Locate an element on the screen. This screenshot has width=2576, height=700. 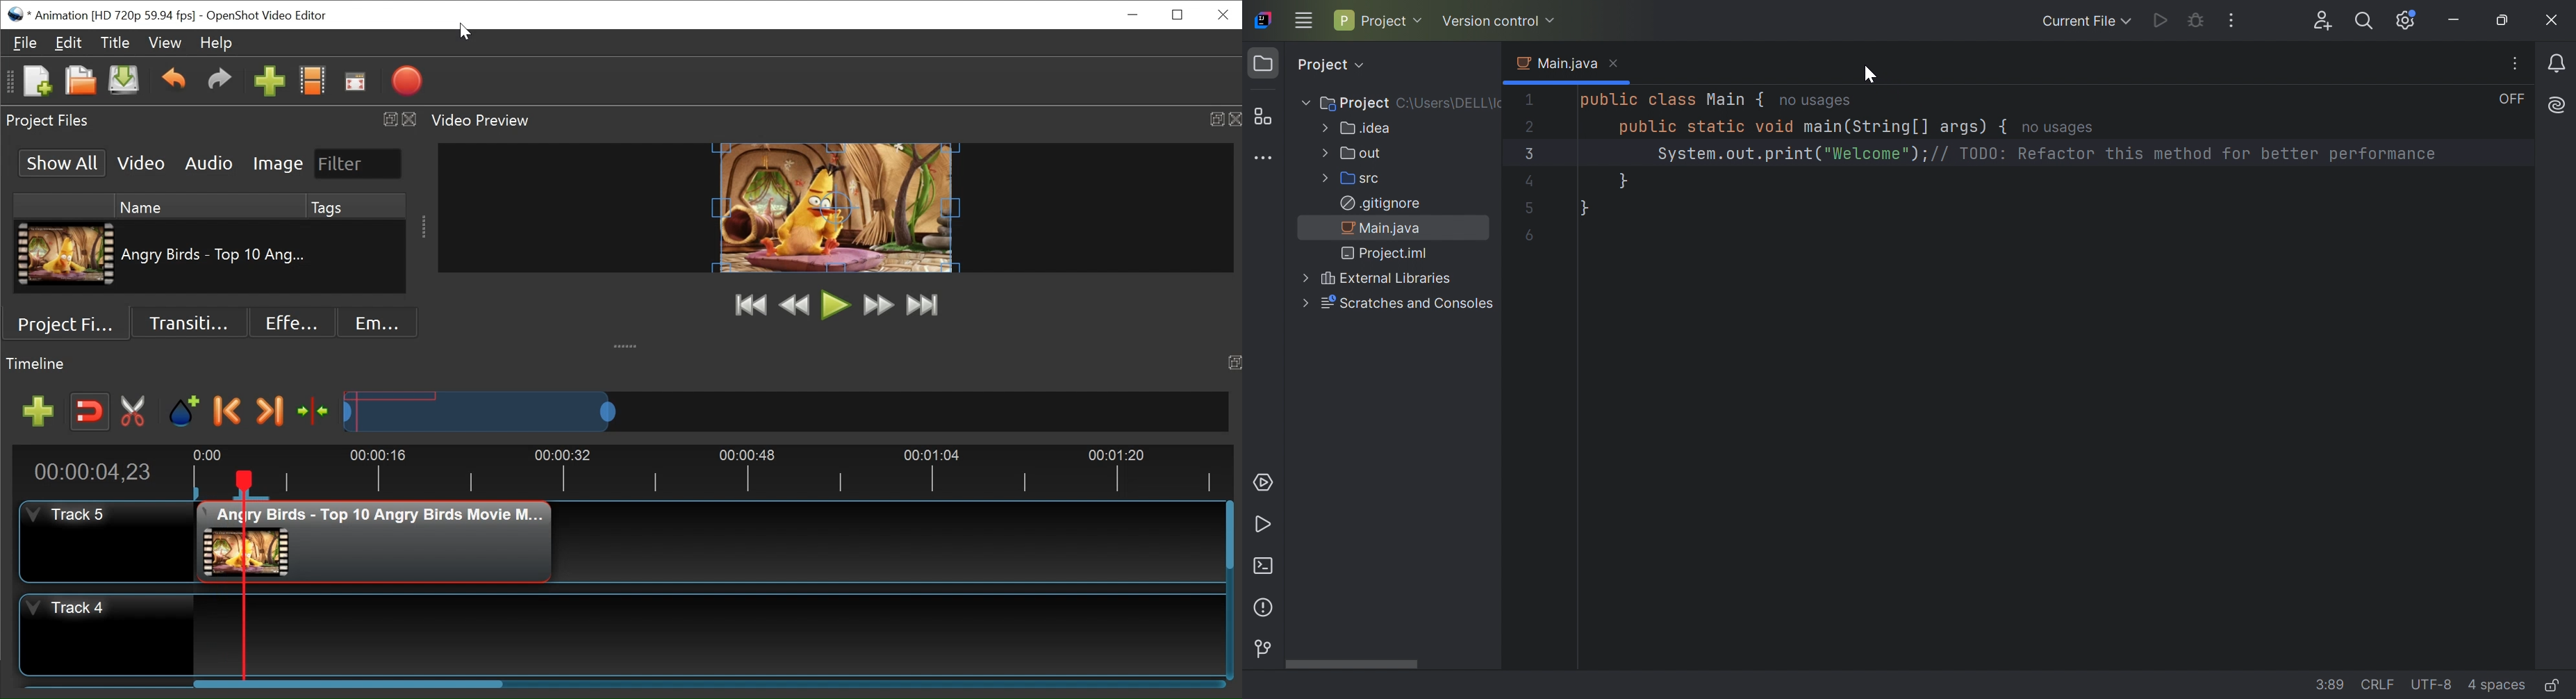
collapse is located at coordinates (626, 344).